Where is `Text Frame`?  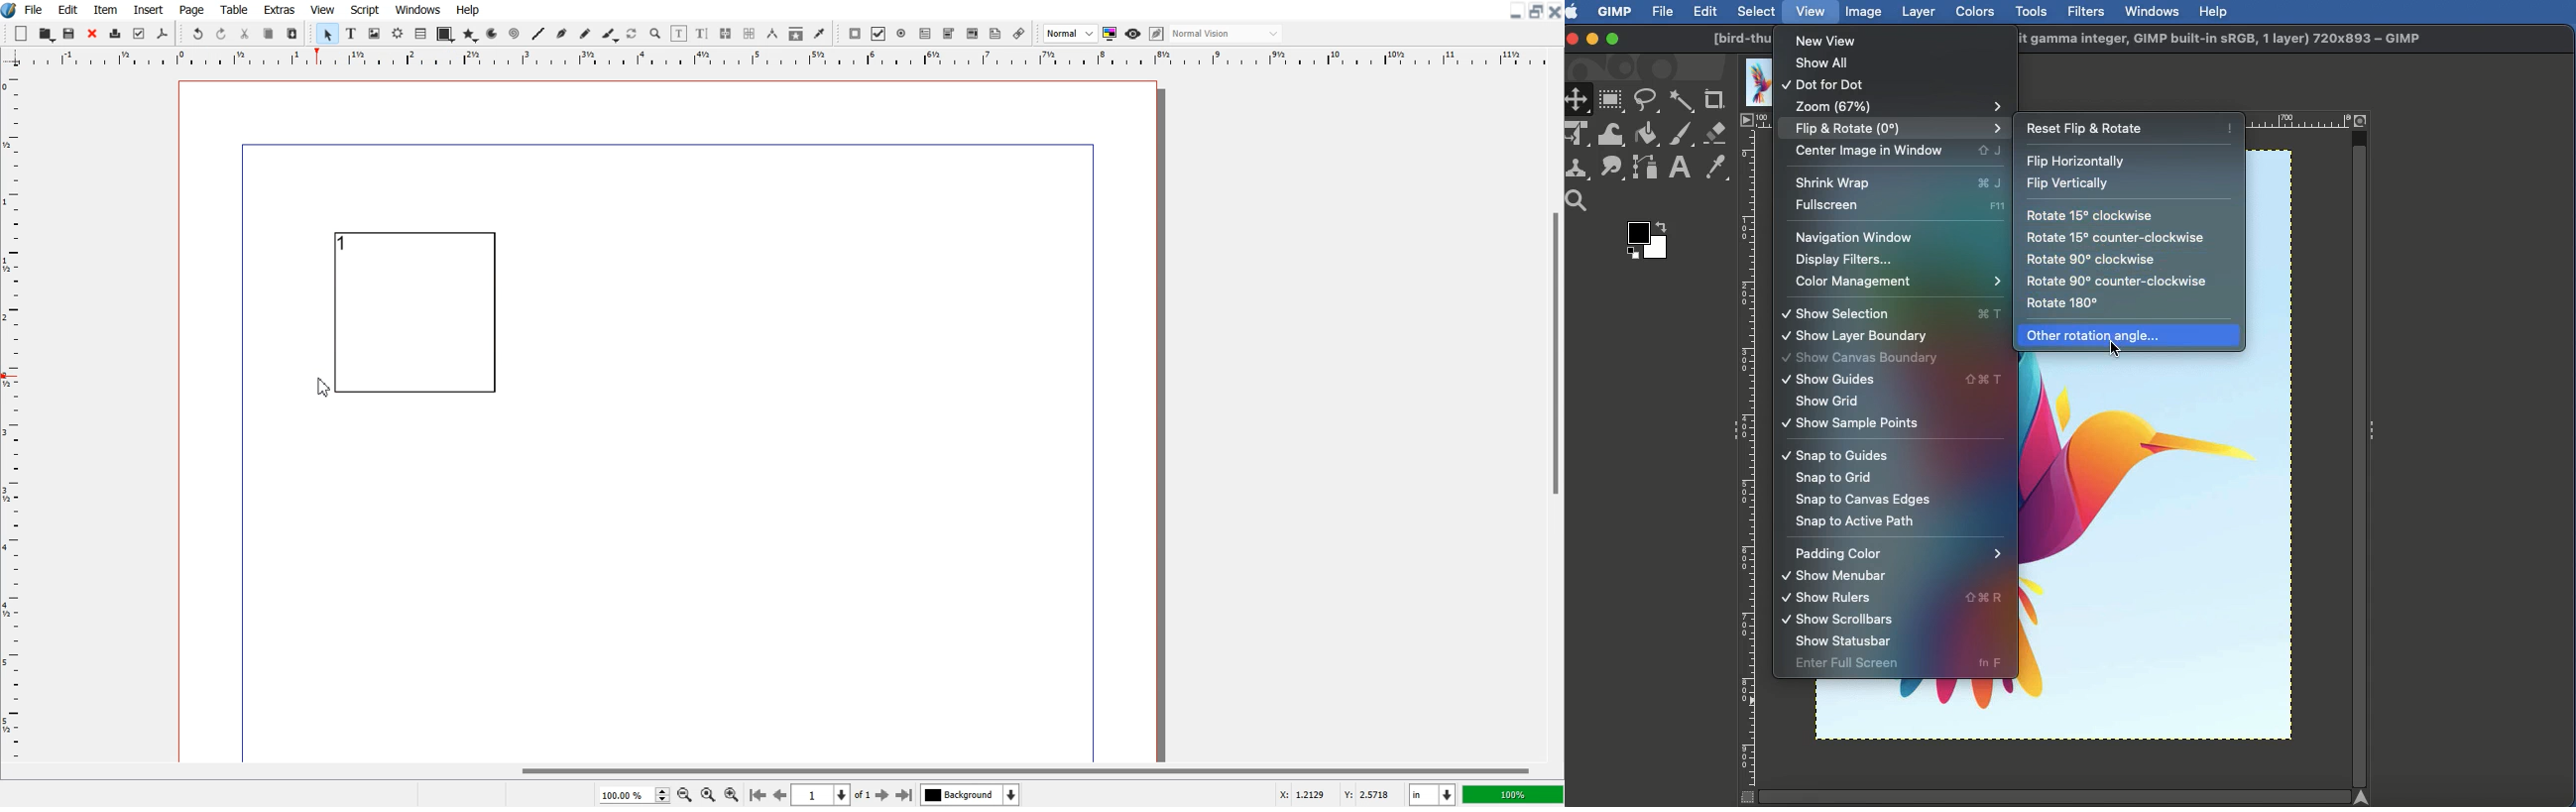 Text Frame is located at coordinates (352, 33).